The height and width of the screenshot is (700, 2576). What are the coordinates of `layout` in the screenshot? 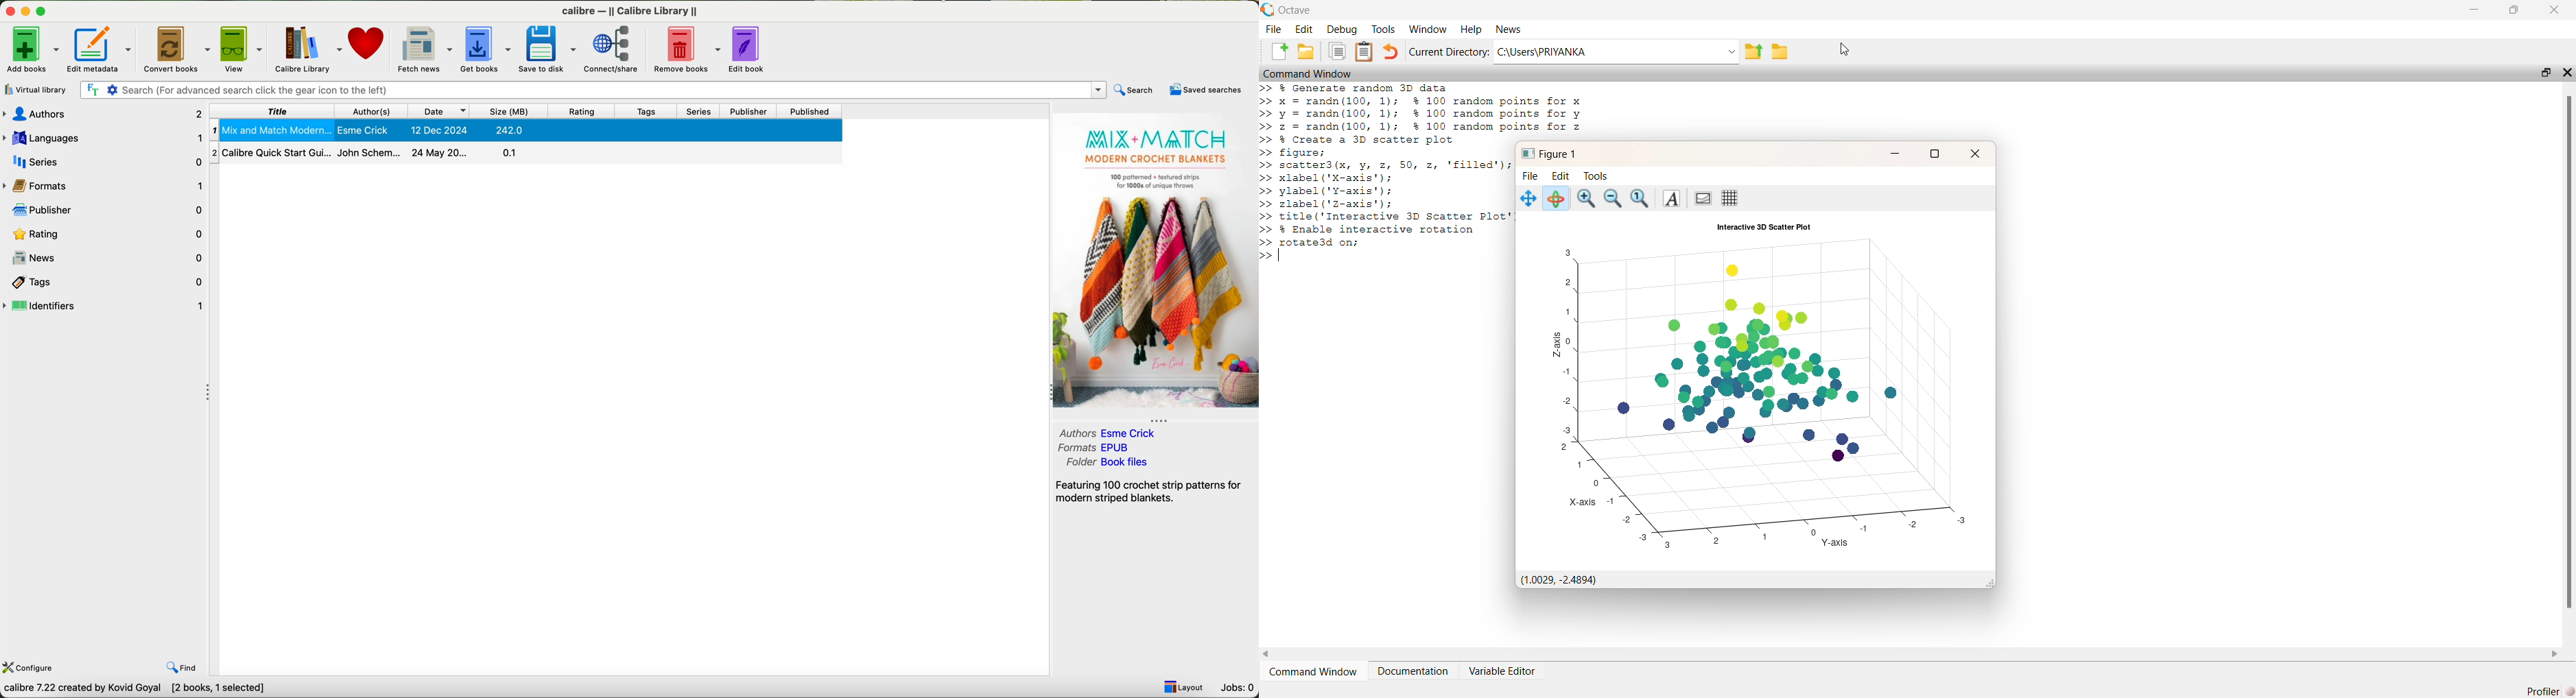 It's located at (1182, 687).